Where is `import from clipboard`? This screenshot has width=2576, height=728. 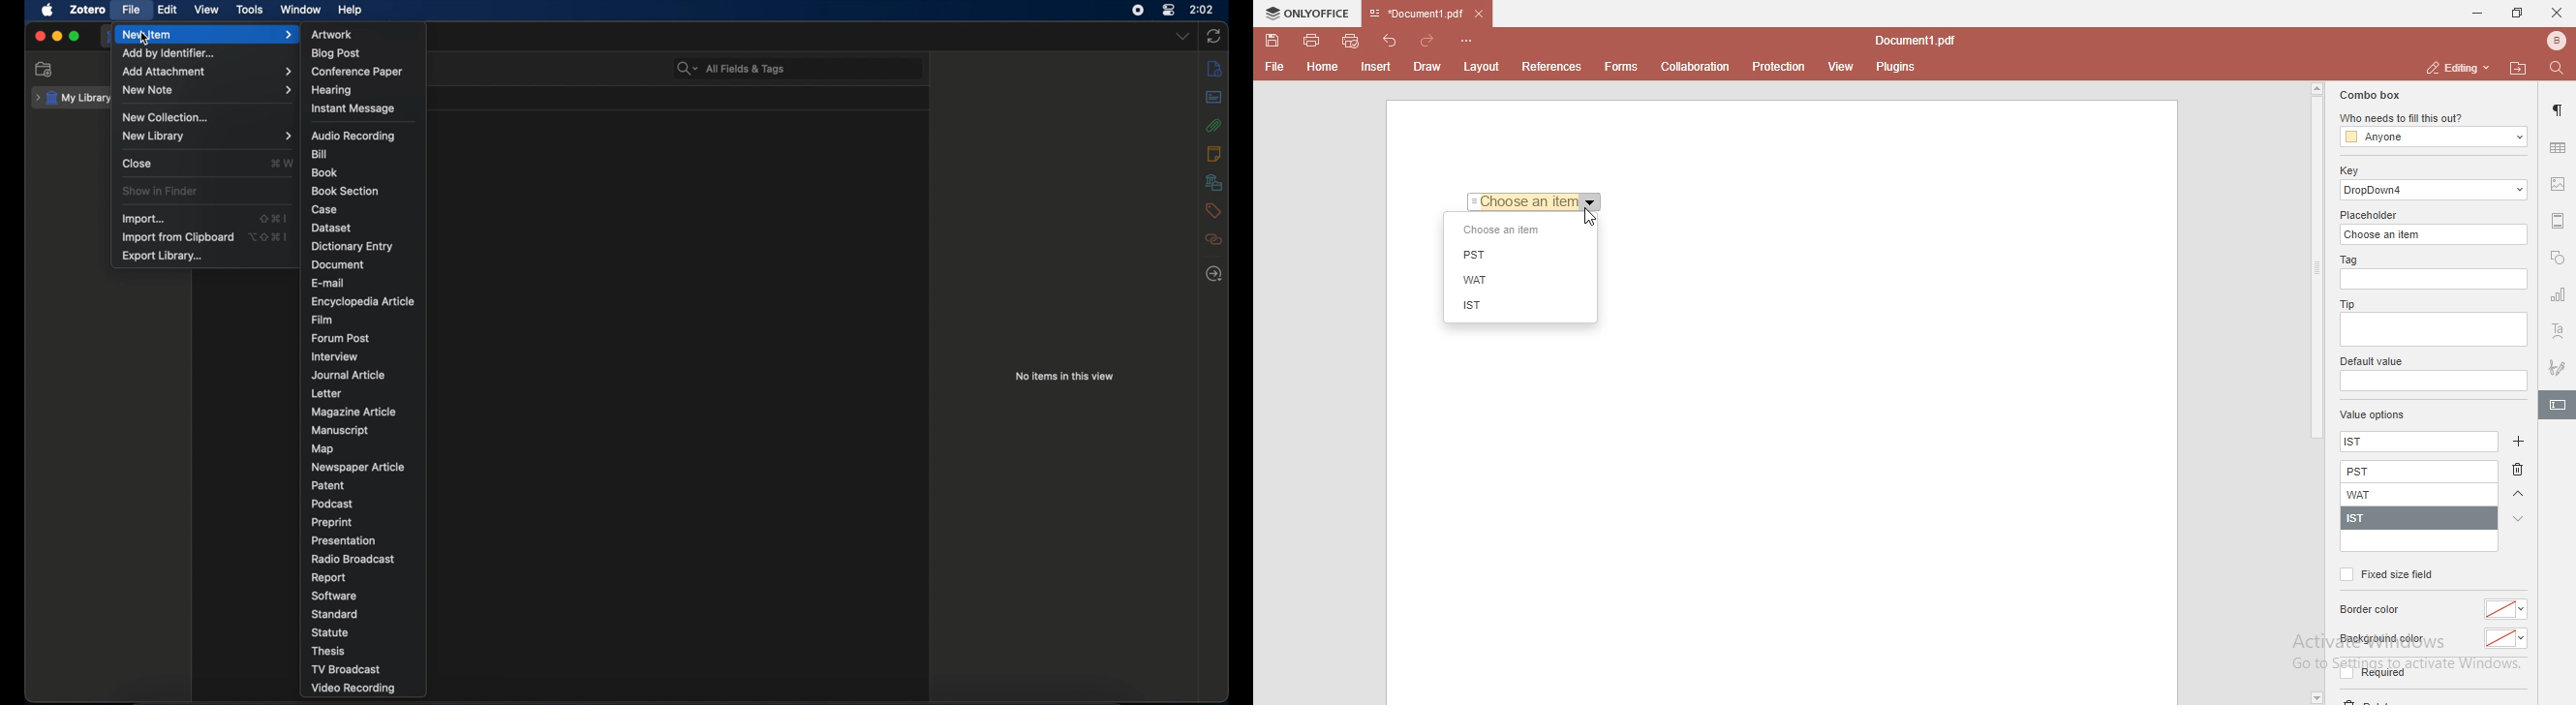
import from clipboard is located at coordinates (177, 237).